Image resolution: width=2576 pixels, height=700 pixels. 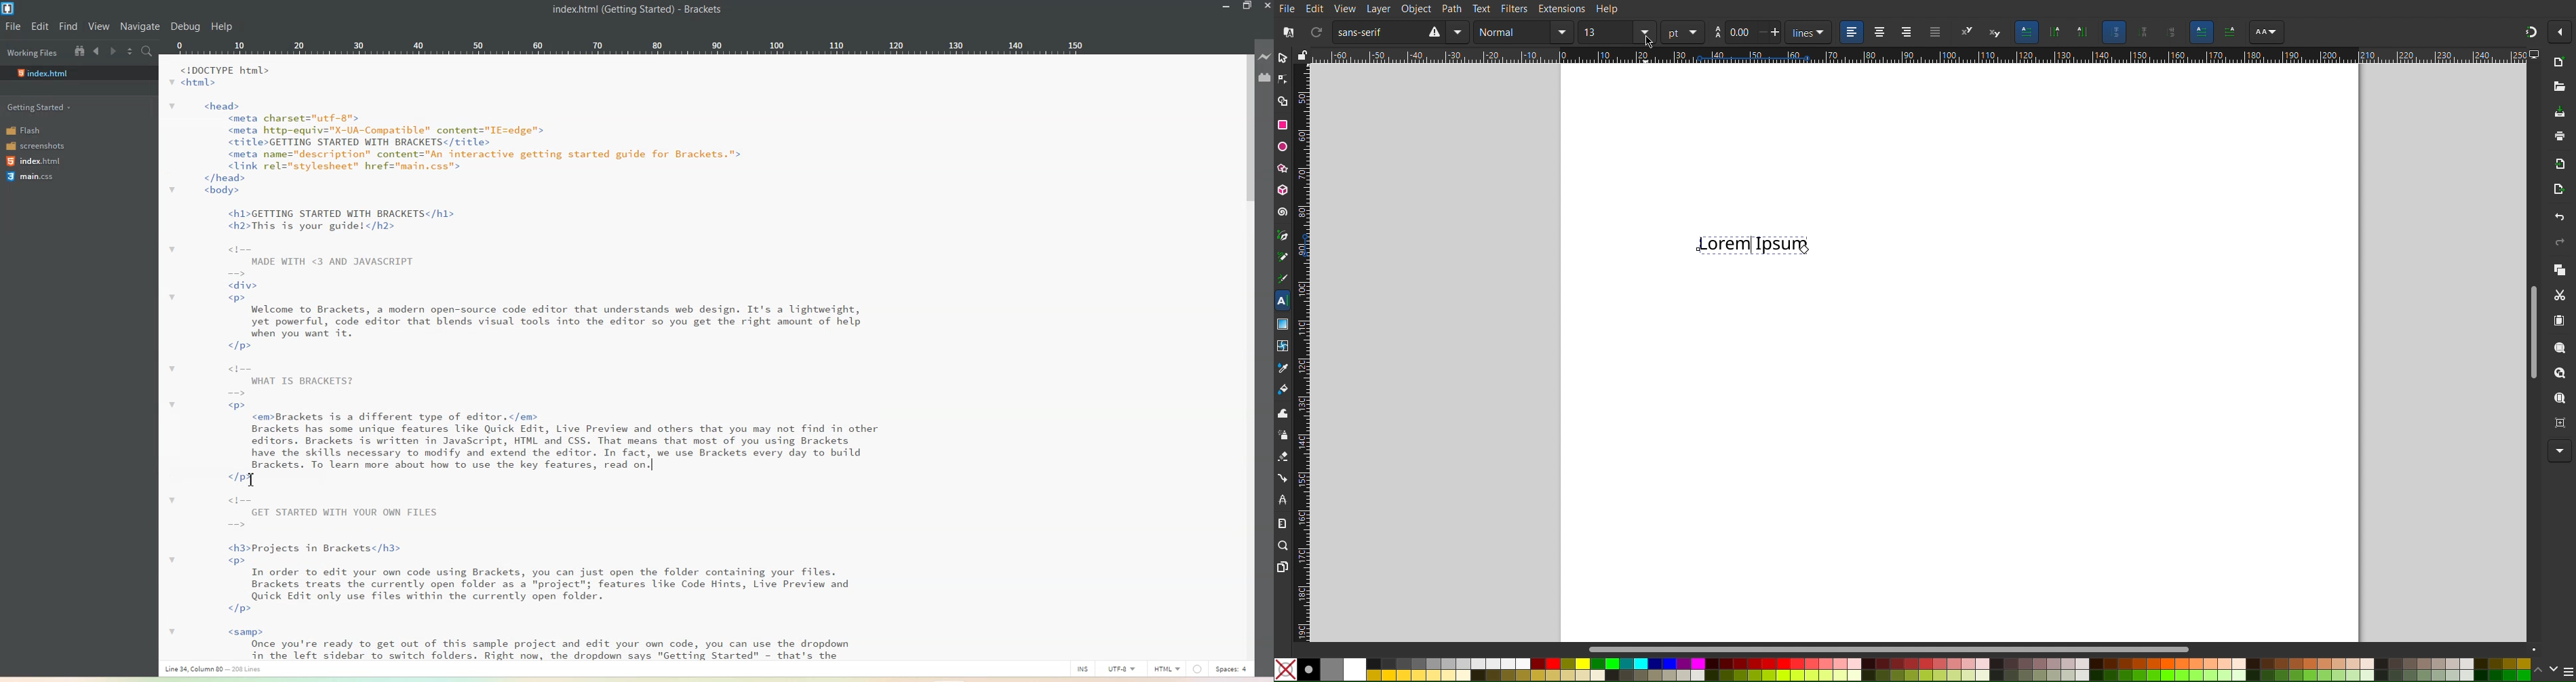 I want to click on Zoom Drawing, so click(x=2560, y=373).